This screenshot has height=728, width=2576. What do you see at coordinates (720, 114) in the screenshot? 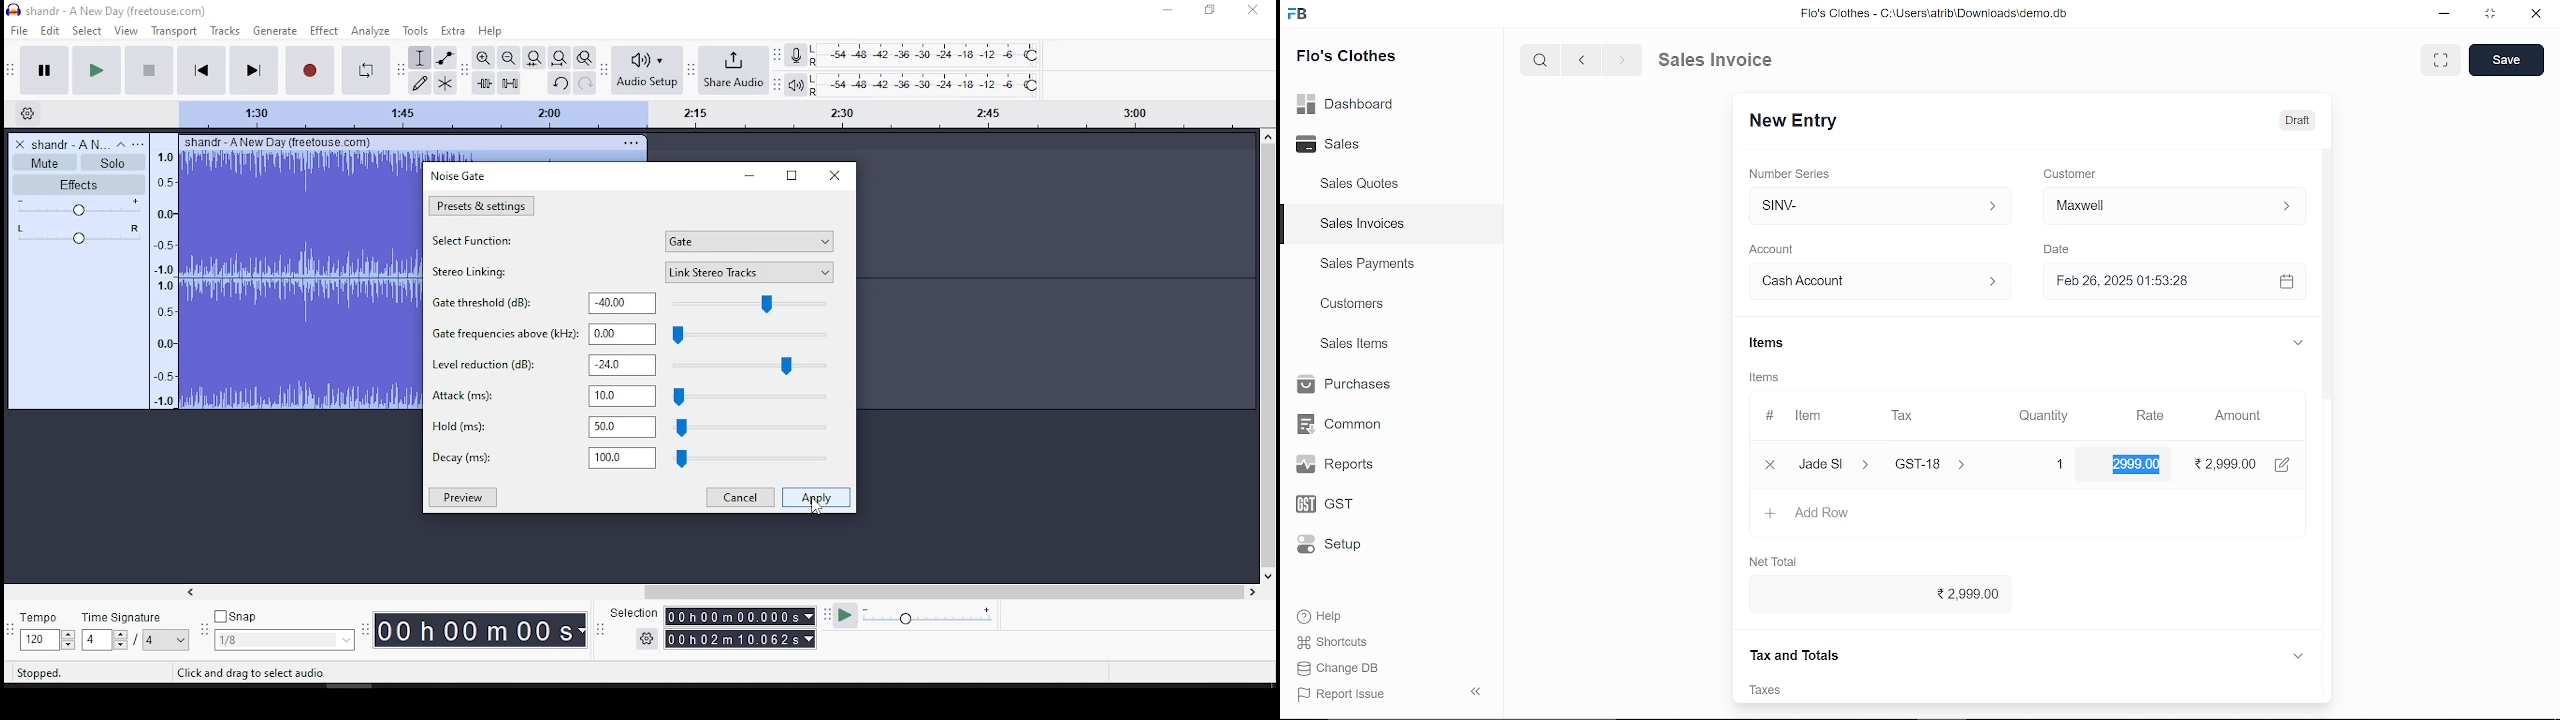
I see `track's timing` at bounding box center [720, 114].